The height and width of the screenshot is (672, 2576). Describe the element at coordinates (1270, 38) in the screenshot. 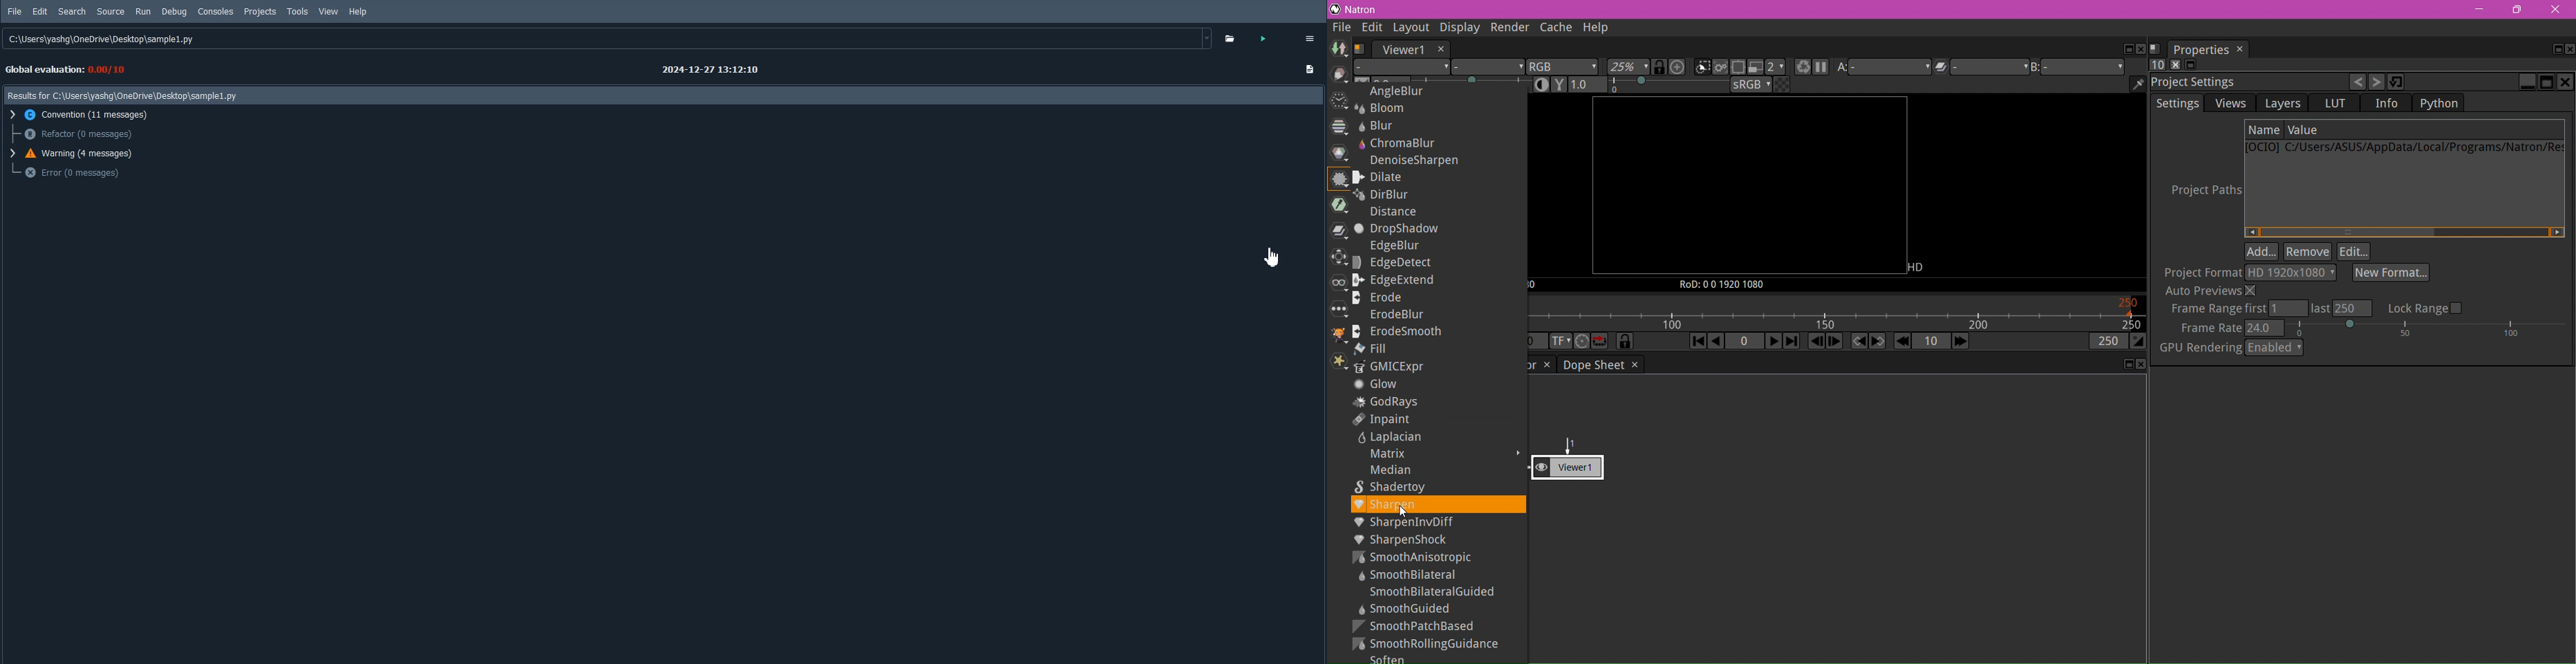

I see `Run code analysis` at that location.